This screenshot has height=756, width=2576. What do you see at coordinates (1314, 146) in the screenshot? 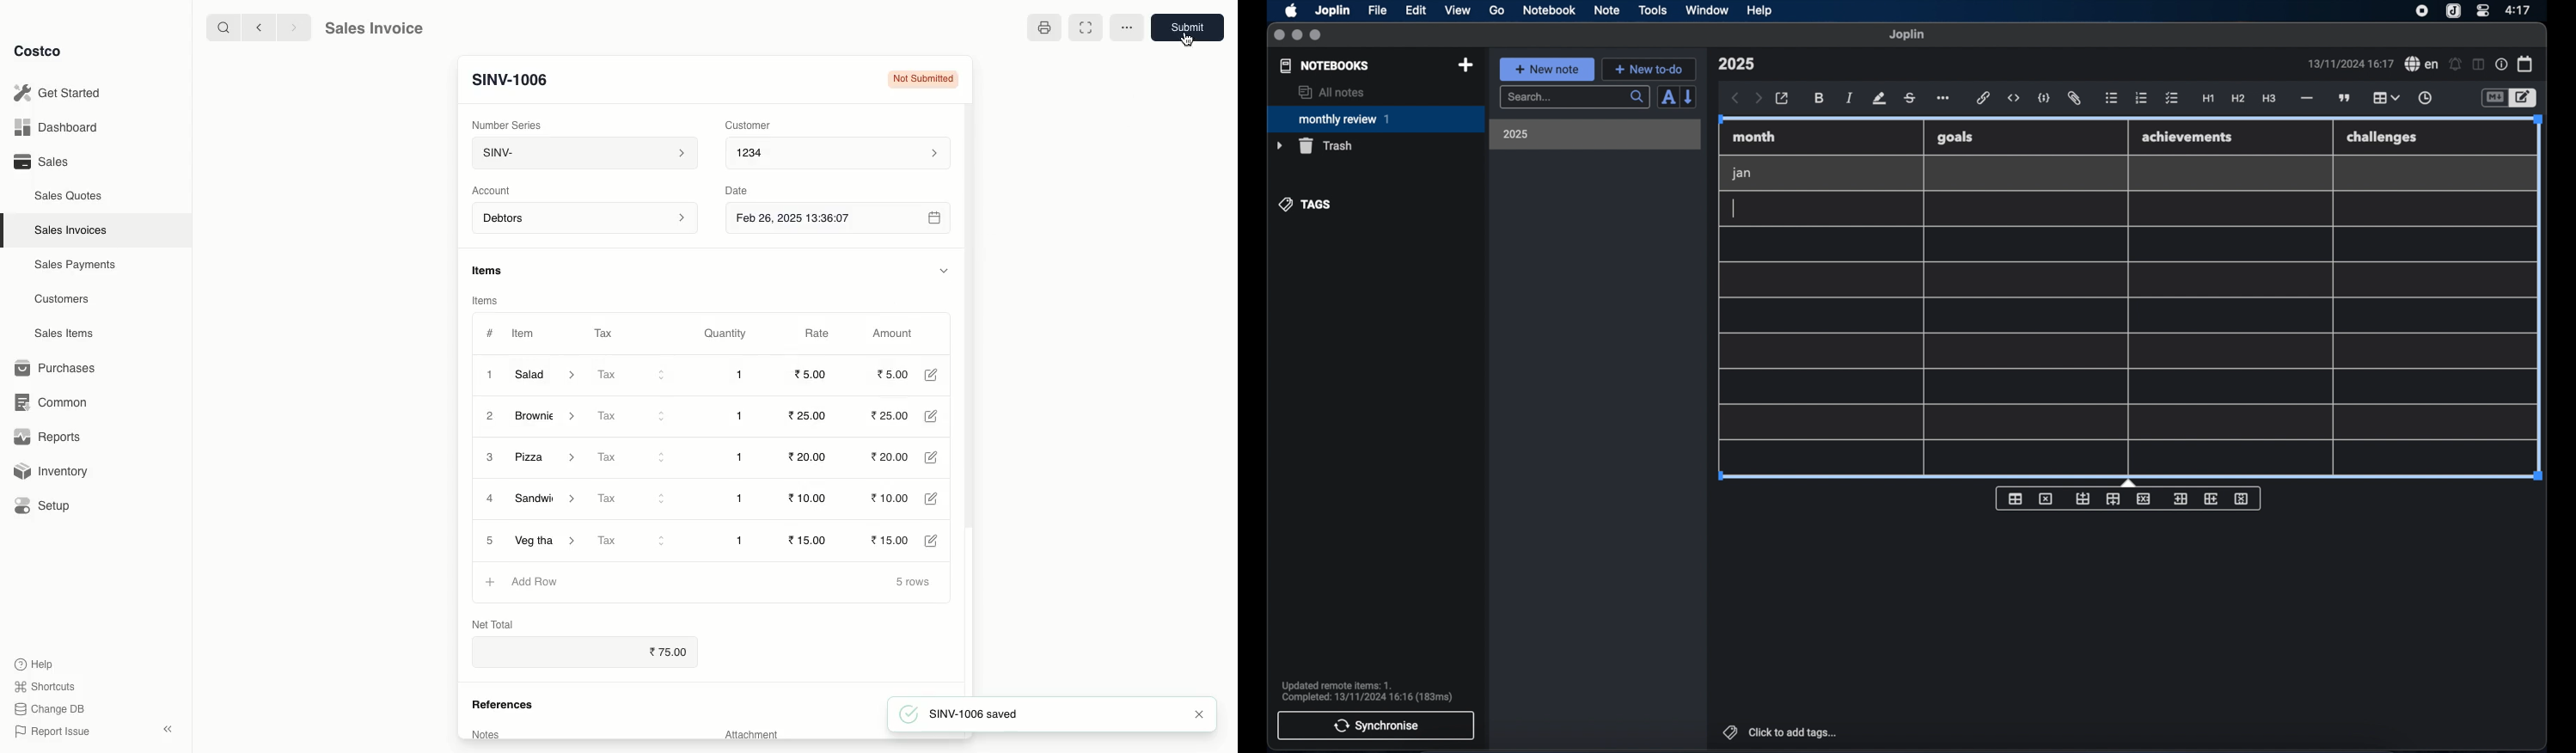
I see `trash` at bounding box center [1314, 146].